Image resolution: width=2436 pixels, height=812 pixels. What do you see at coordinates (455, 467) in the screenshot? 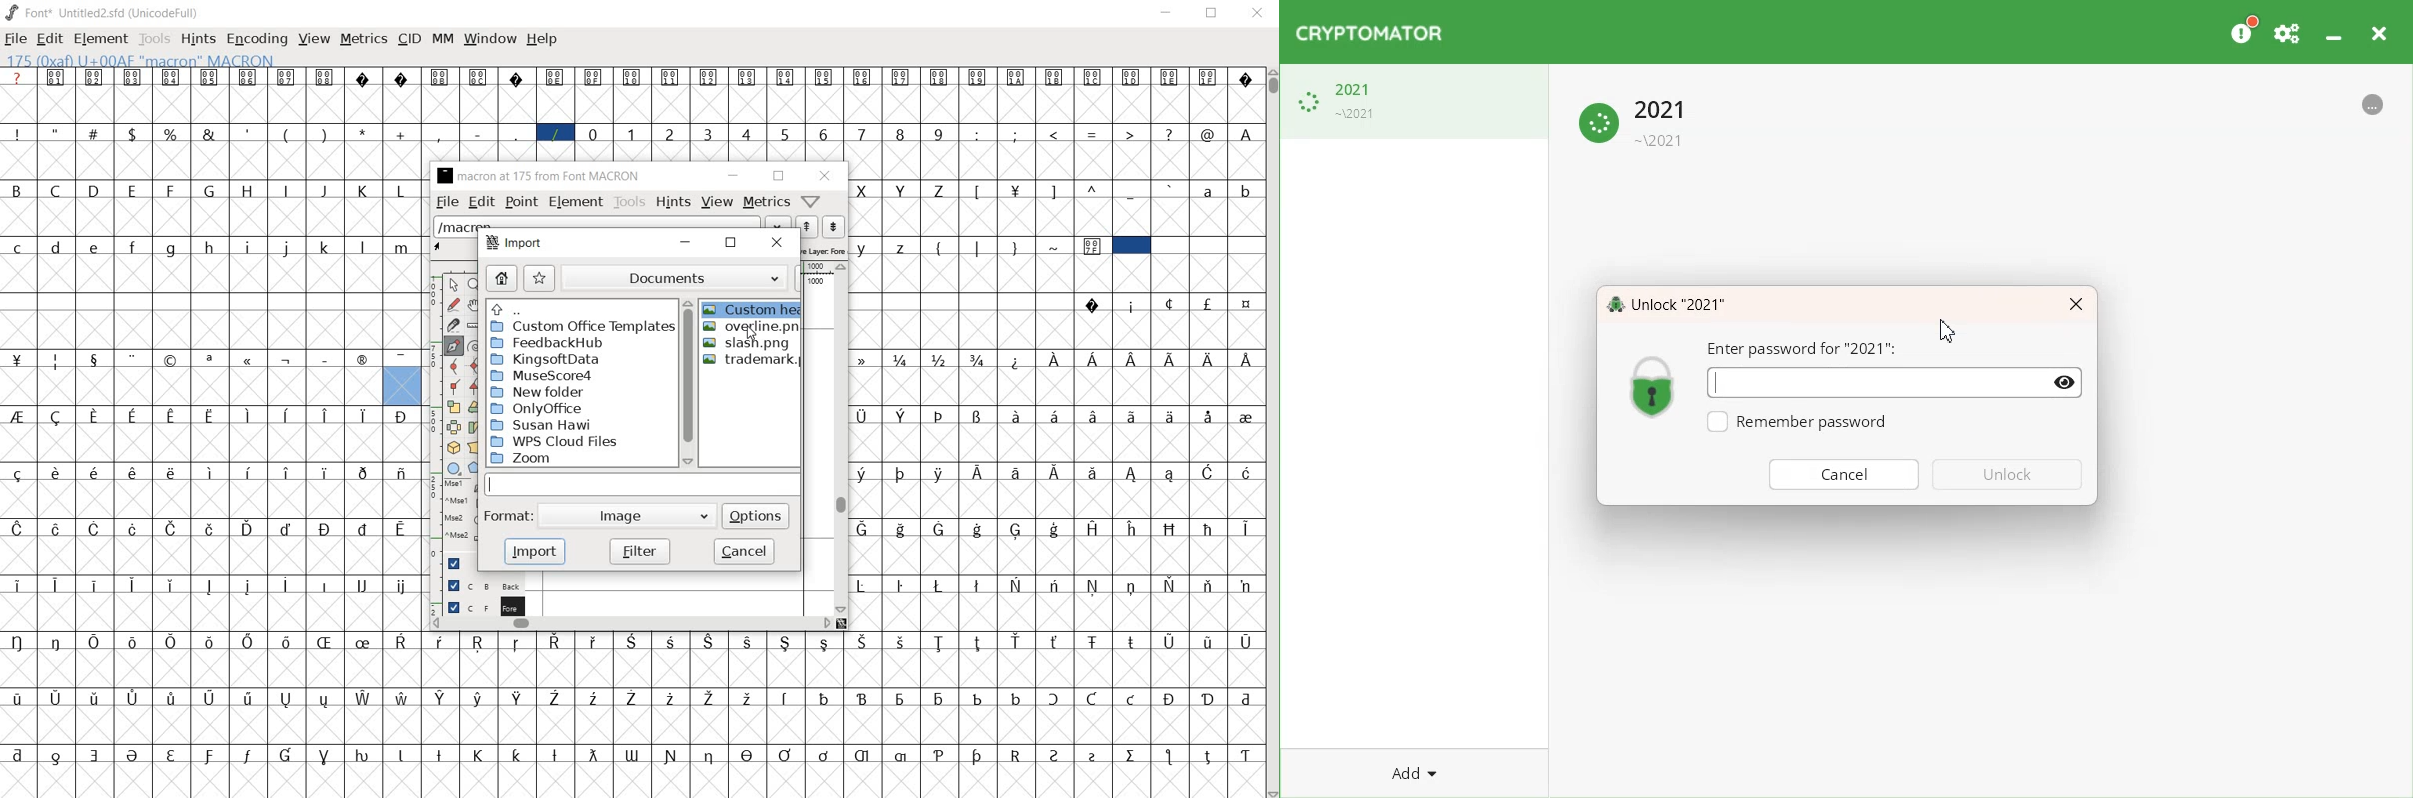
I see `rectangle/ellipse` at bounding box center [455, 467].